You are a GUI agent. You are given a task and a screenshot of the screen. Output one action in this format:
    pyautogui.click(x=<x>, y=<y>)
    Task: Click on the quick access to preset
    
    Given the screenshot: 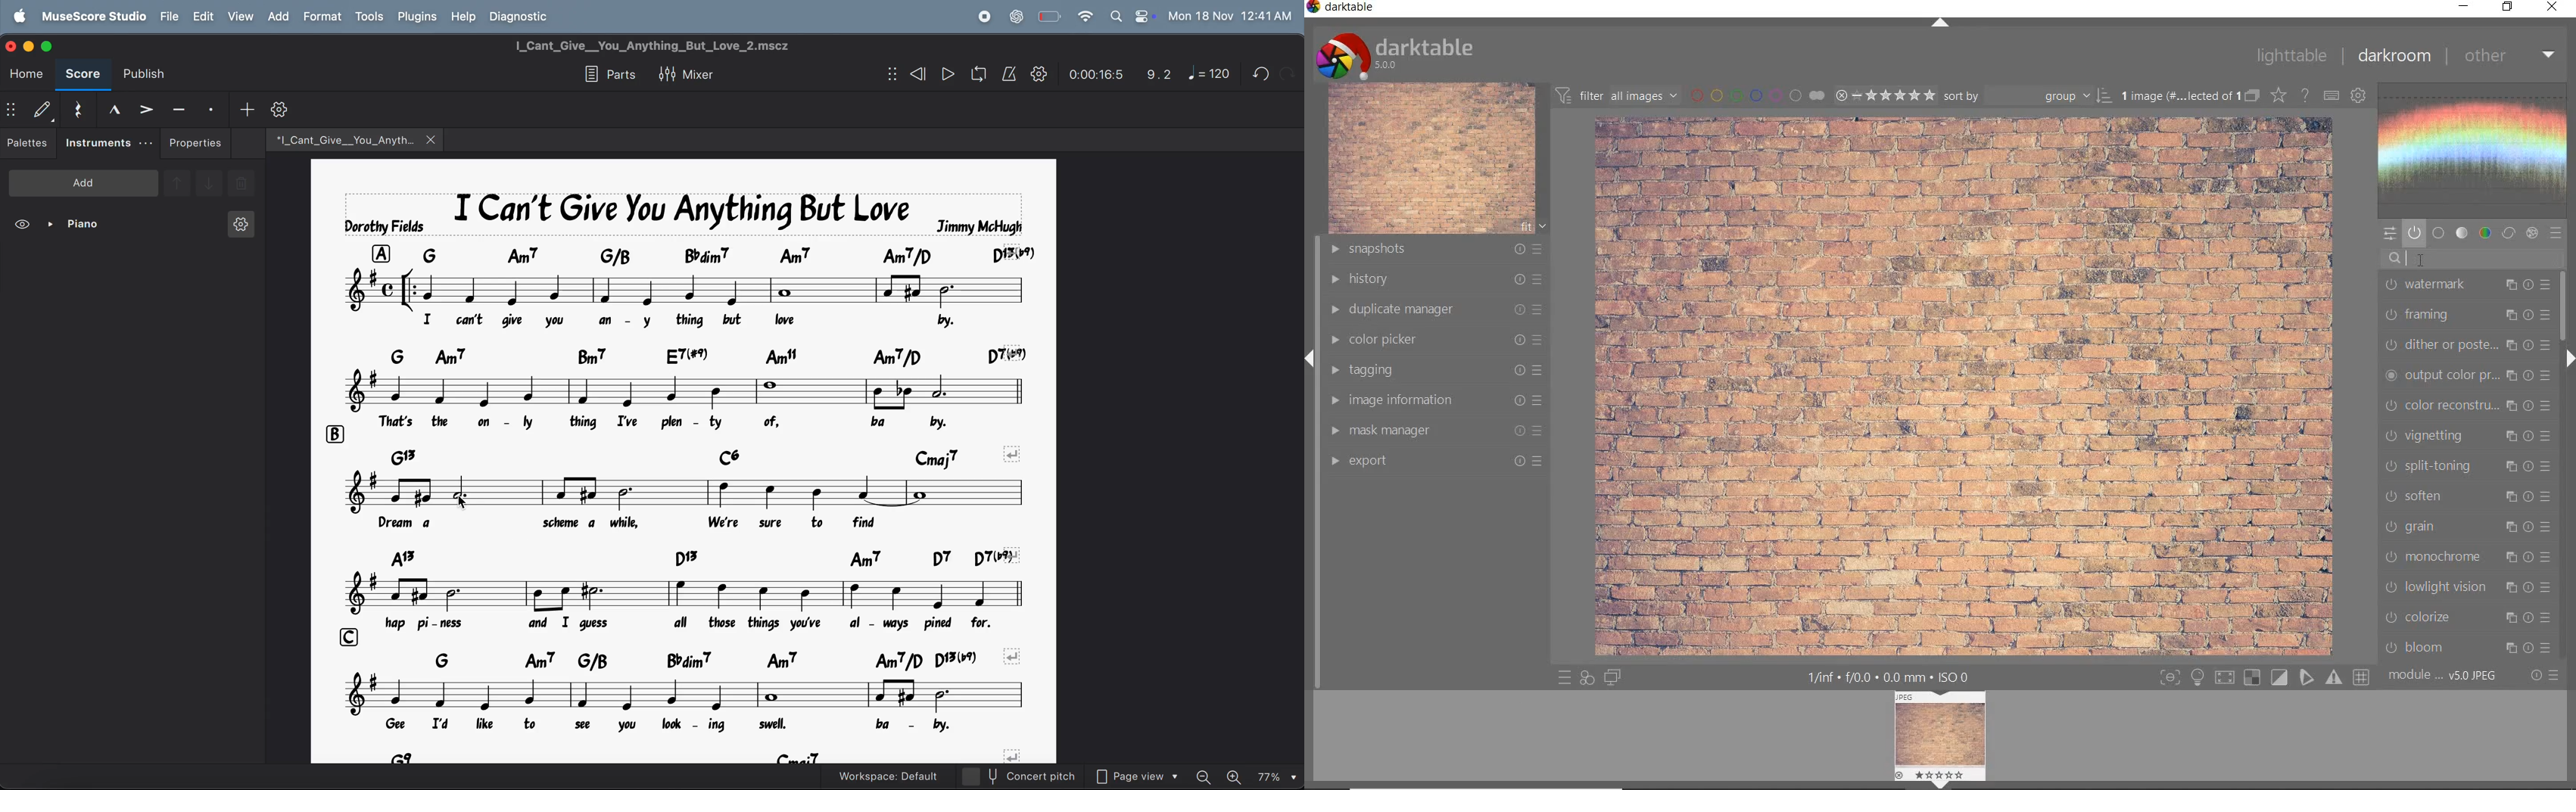 What is the action you would take?
    pyautogui.click(x=1562, y=677)
    